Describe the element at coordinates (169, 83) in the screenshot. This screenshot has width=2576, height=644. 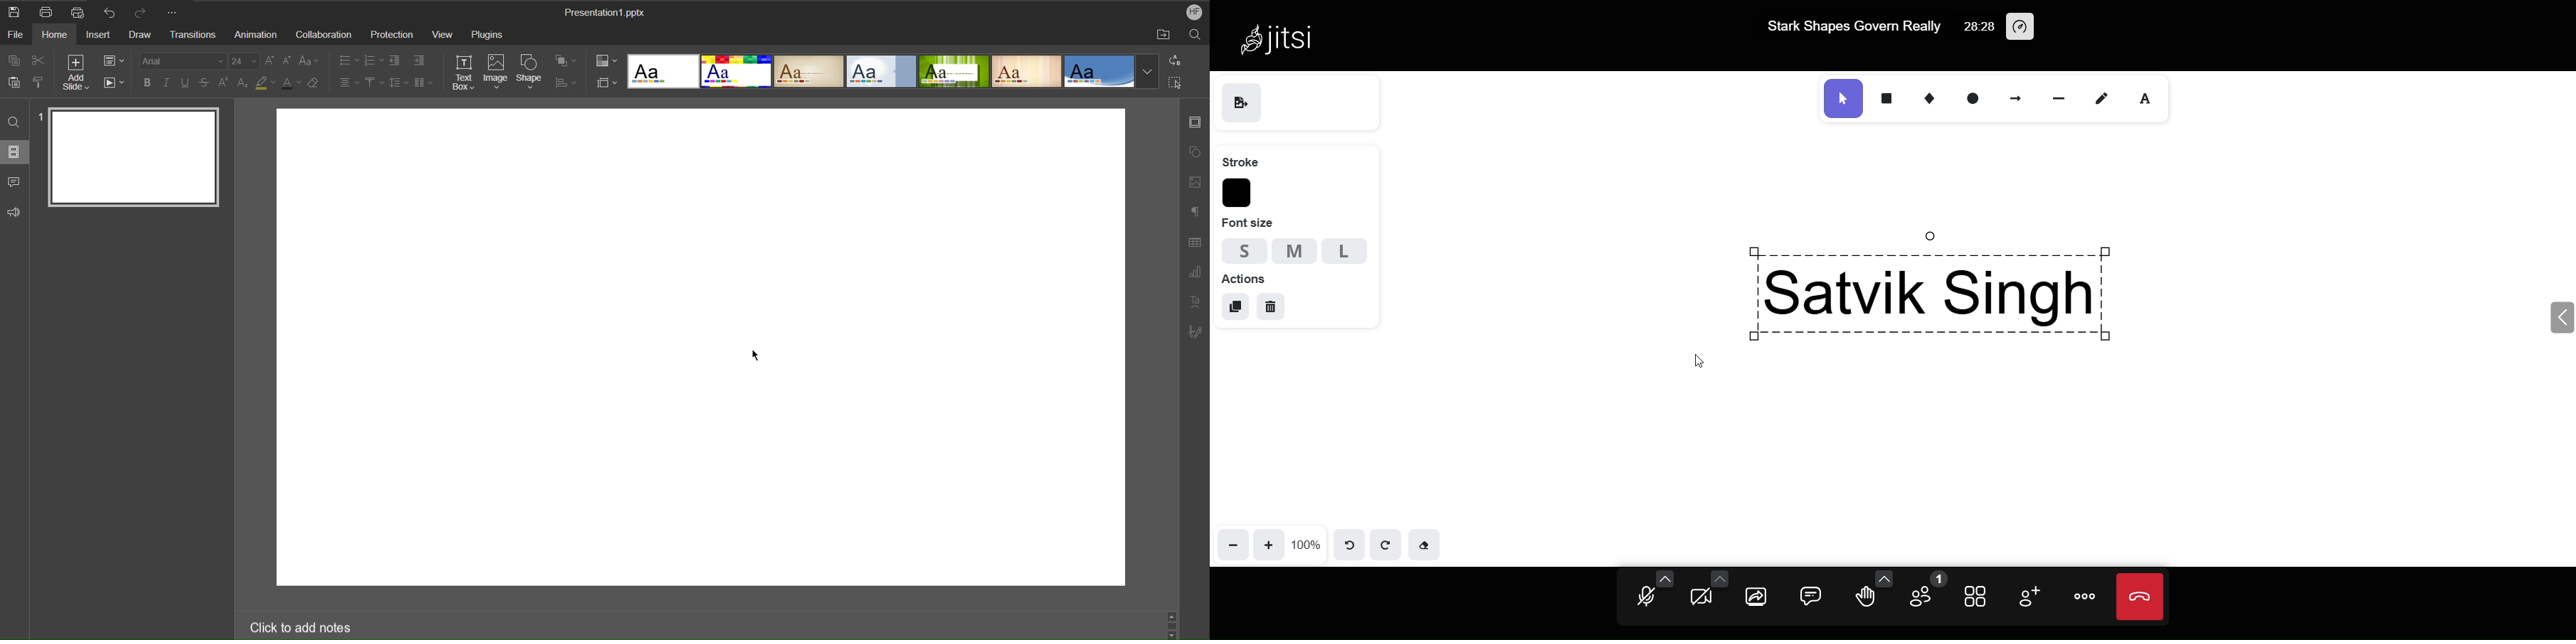
I see `Italic` at that location.